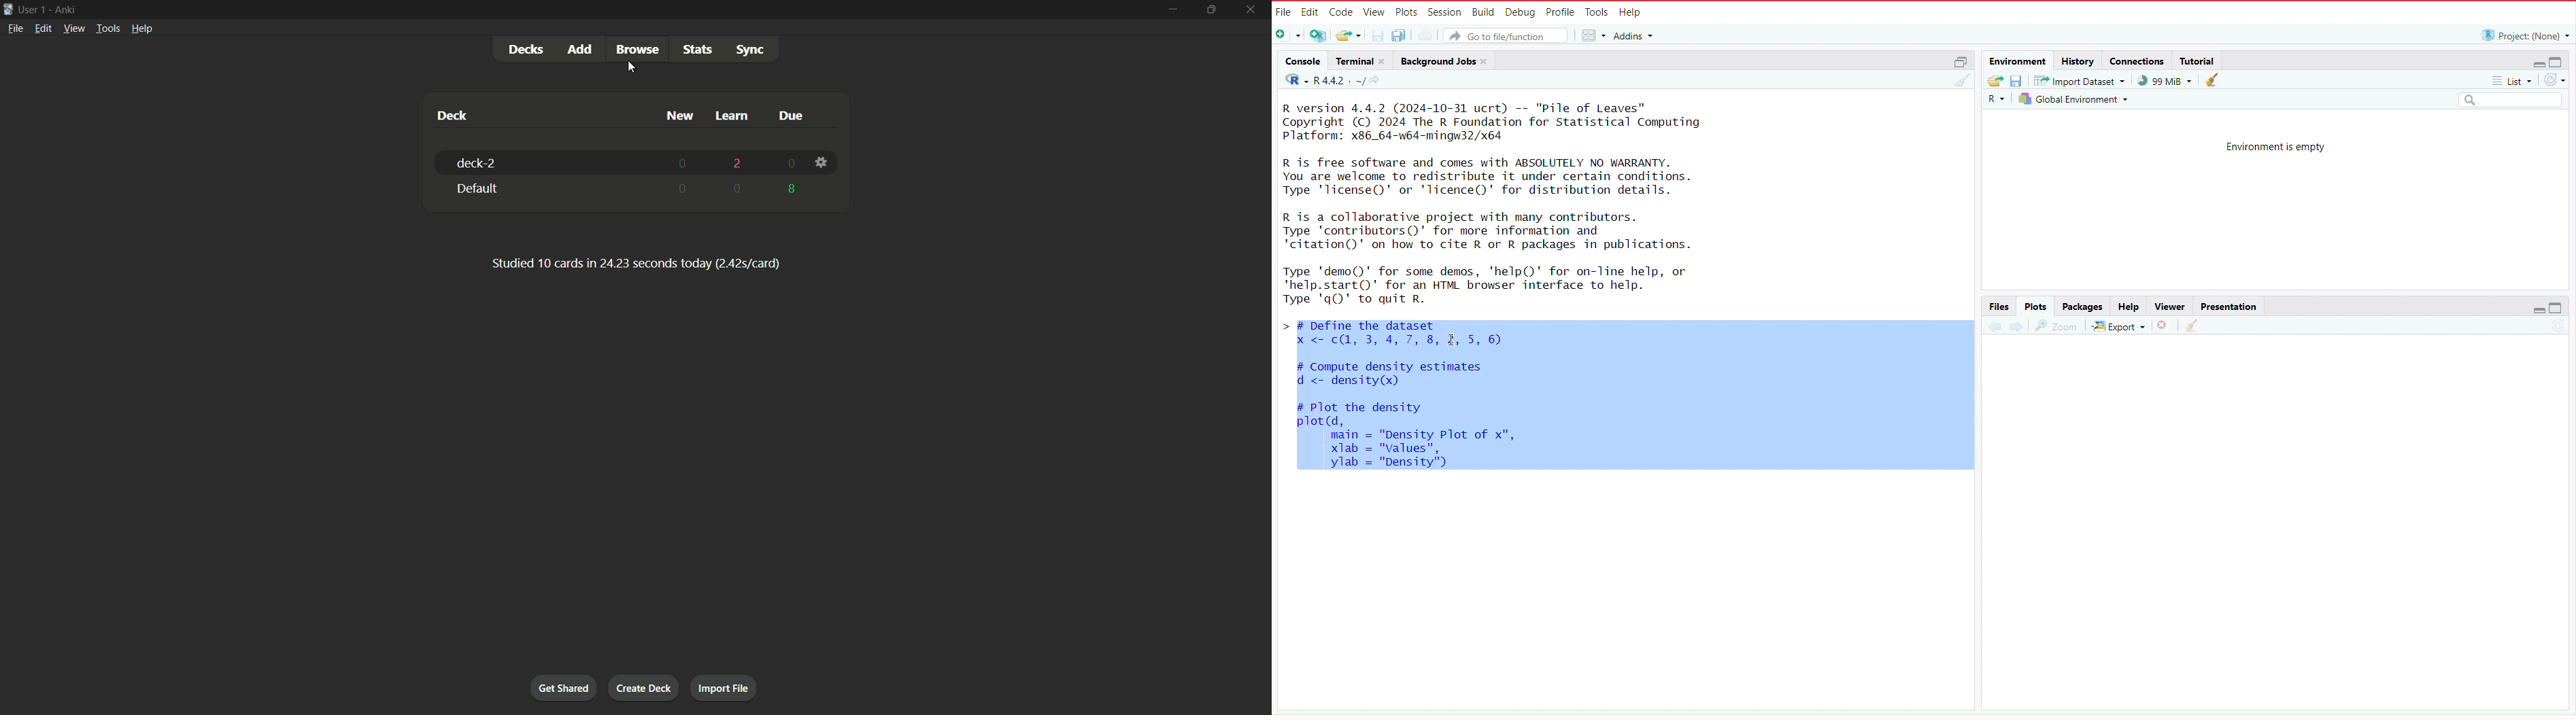  Describe the element at coordinates (144, 28) in the screenshot. I see `Help menu` at that location.